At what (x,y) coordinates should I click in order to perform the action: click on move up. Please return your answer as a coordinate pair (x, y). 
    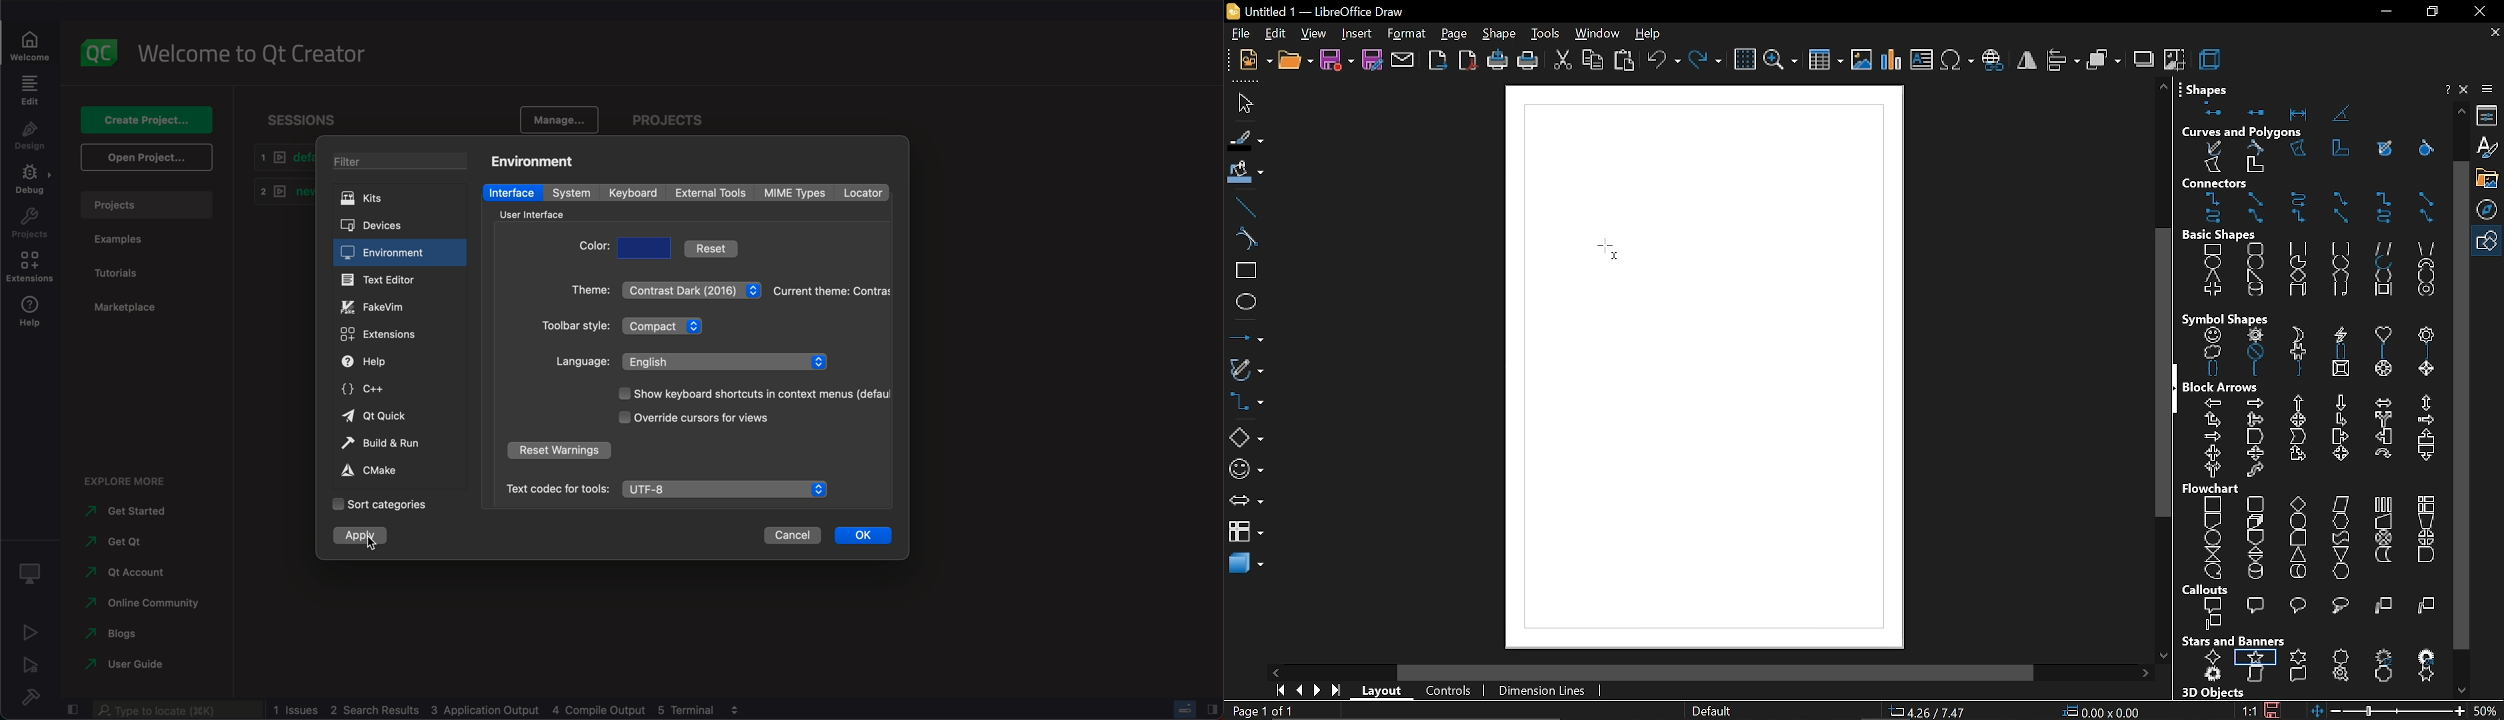
    Looking at the image, I should click on (2461, 111).